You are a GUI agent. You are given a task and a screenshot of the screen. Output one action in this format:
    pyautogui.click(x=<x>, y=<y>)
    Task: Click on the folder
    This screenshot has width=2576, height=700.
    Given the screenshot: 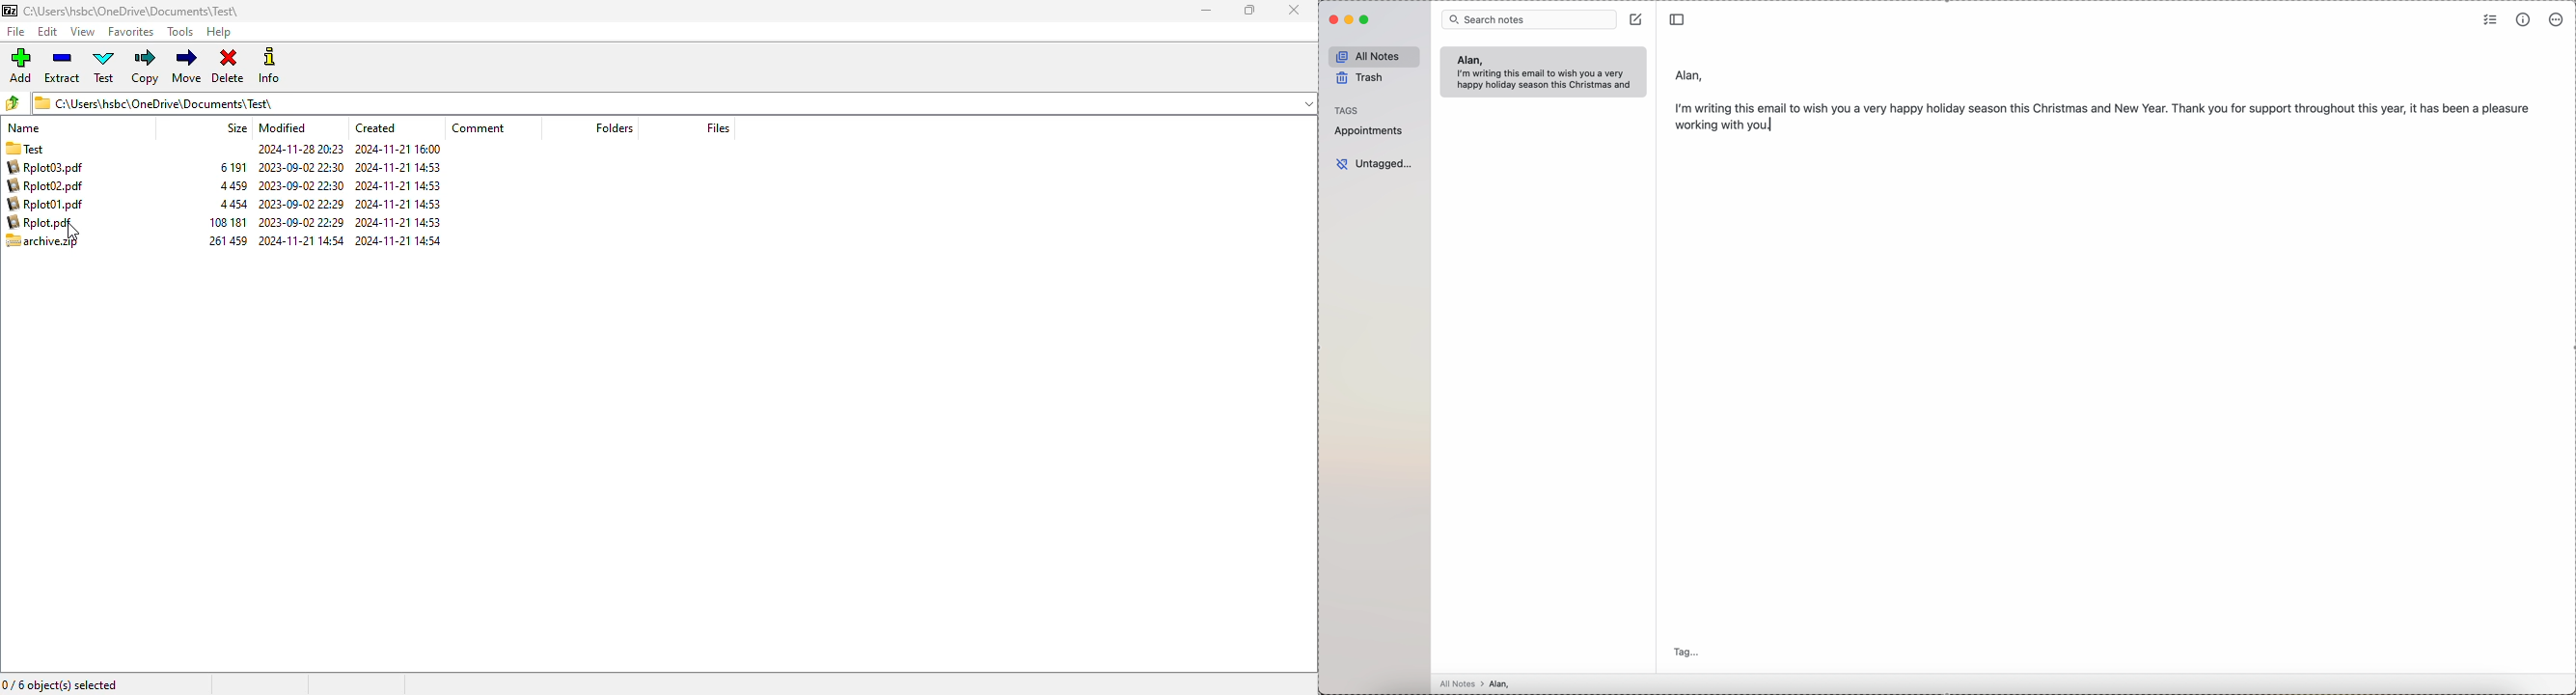 What is the action you would take?
    pyautogui.click(x=39, y=147)
    